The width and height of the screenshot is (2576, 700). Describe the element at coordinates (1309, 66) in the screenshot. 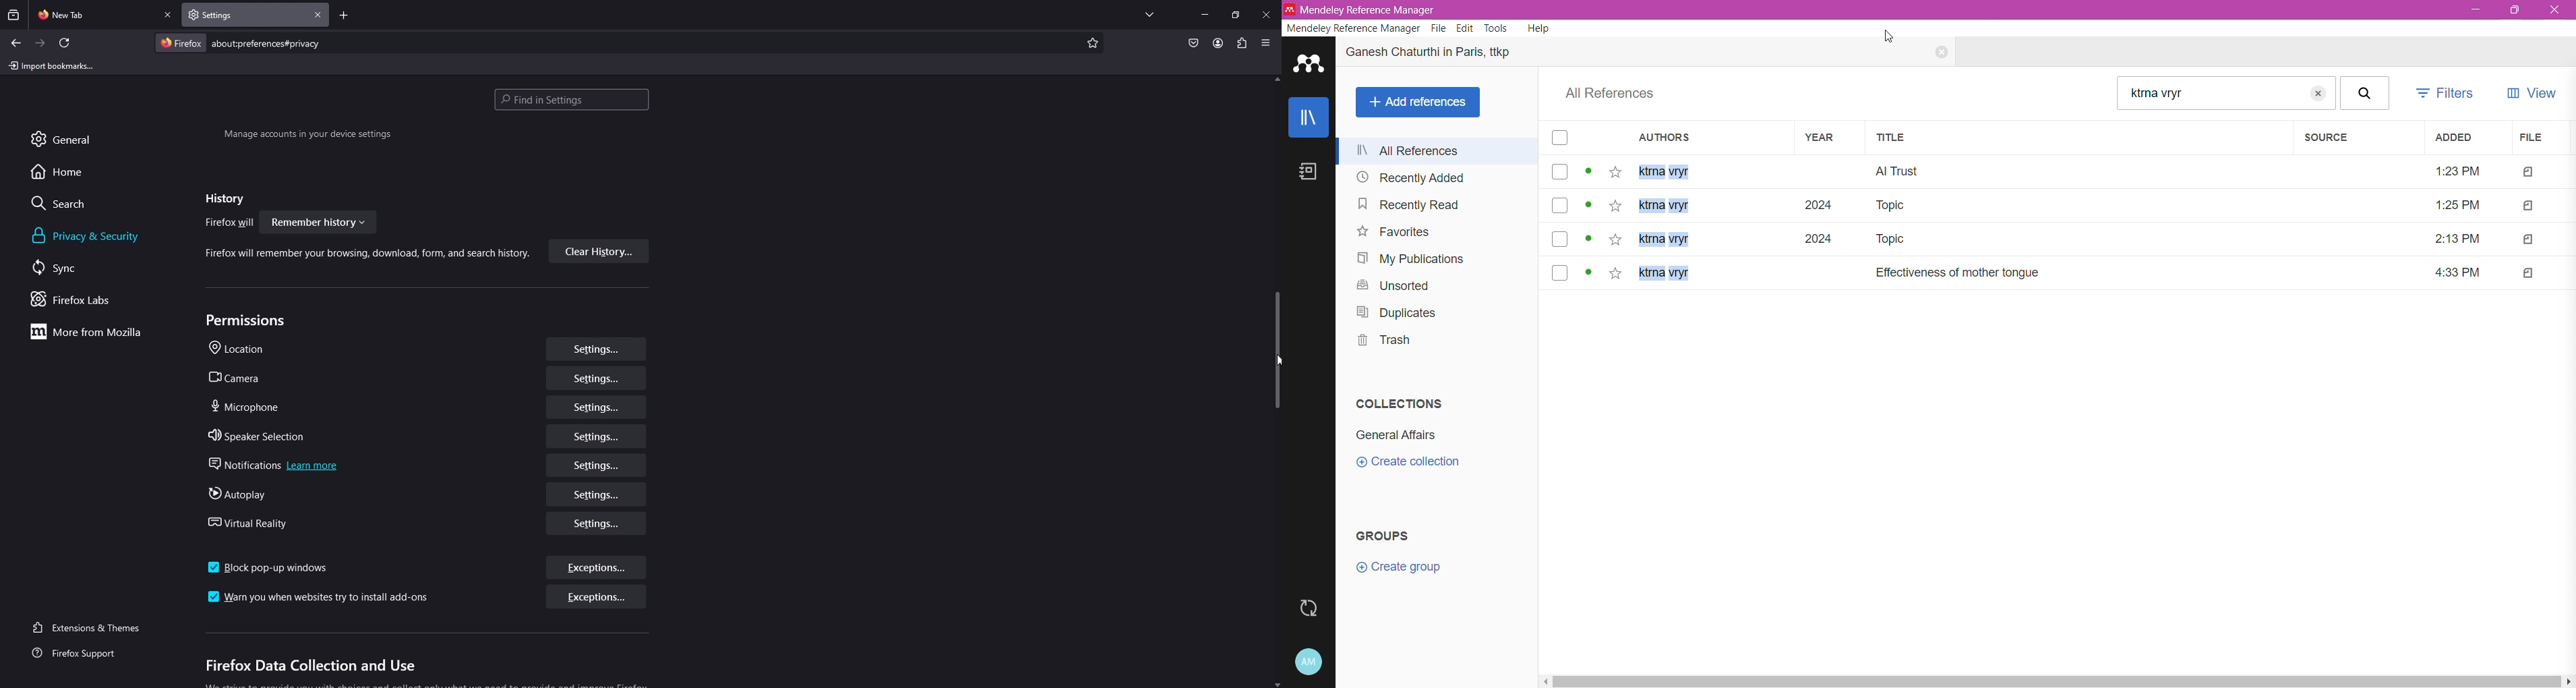

I see `Application Logo` at that location.